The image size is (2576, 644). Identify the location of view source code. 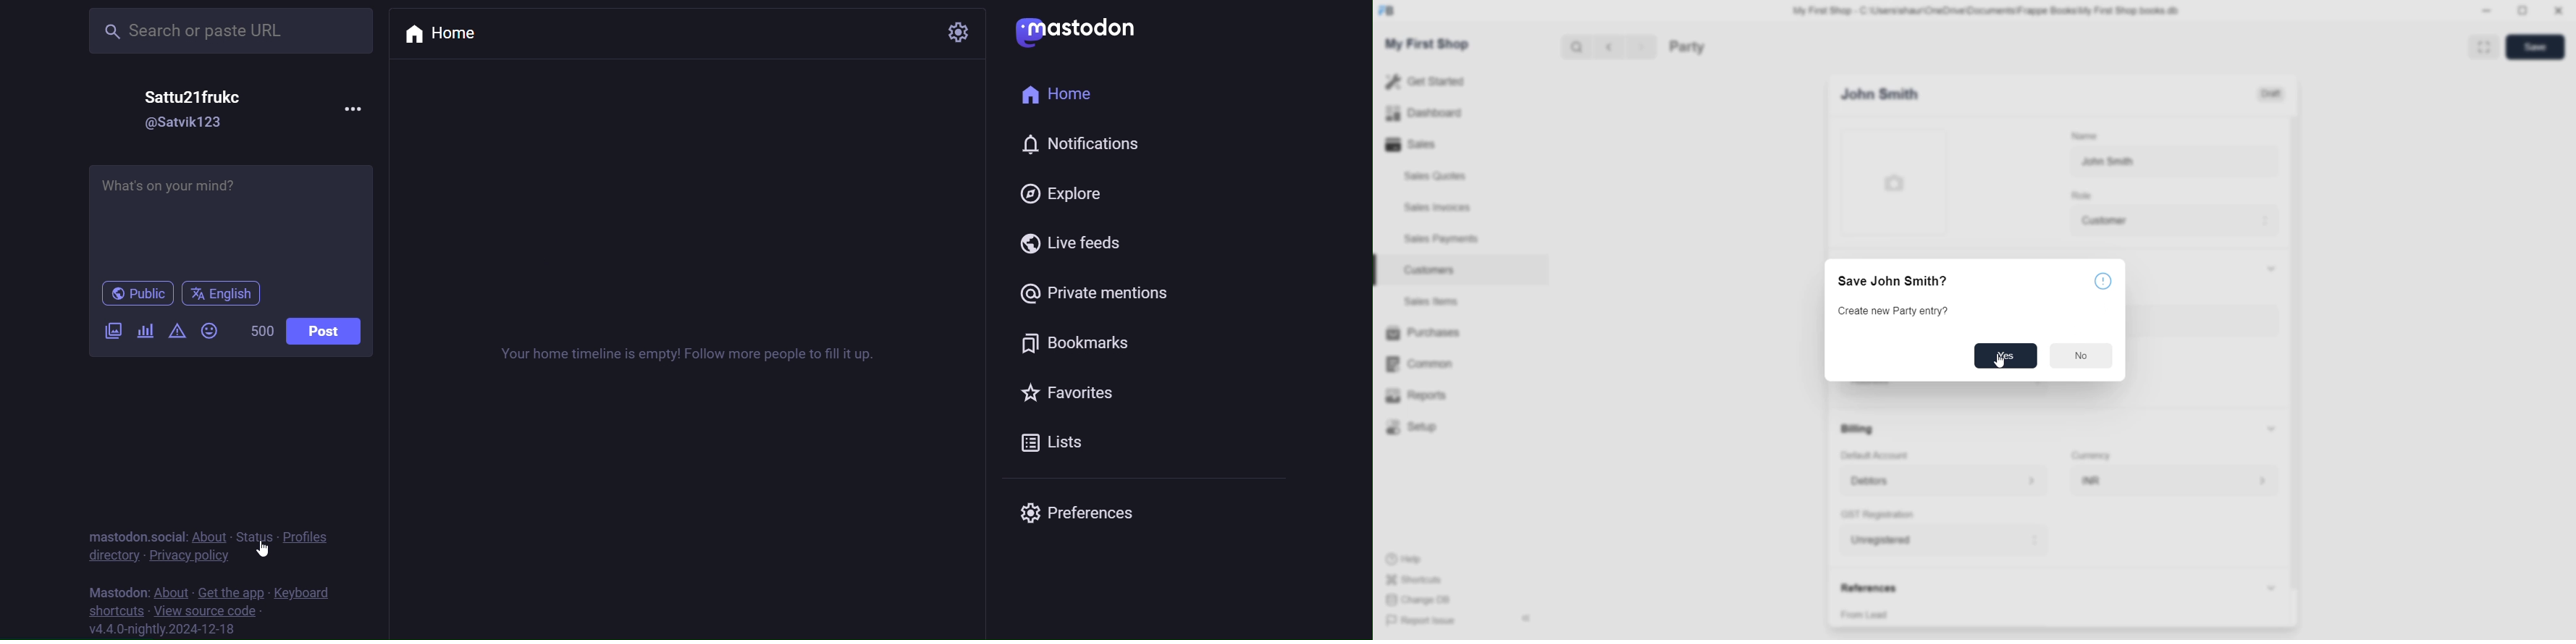
(216, 611).